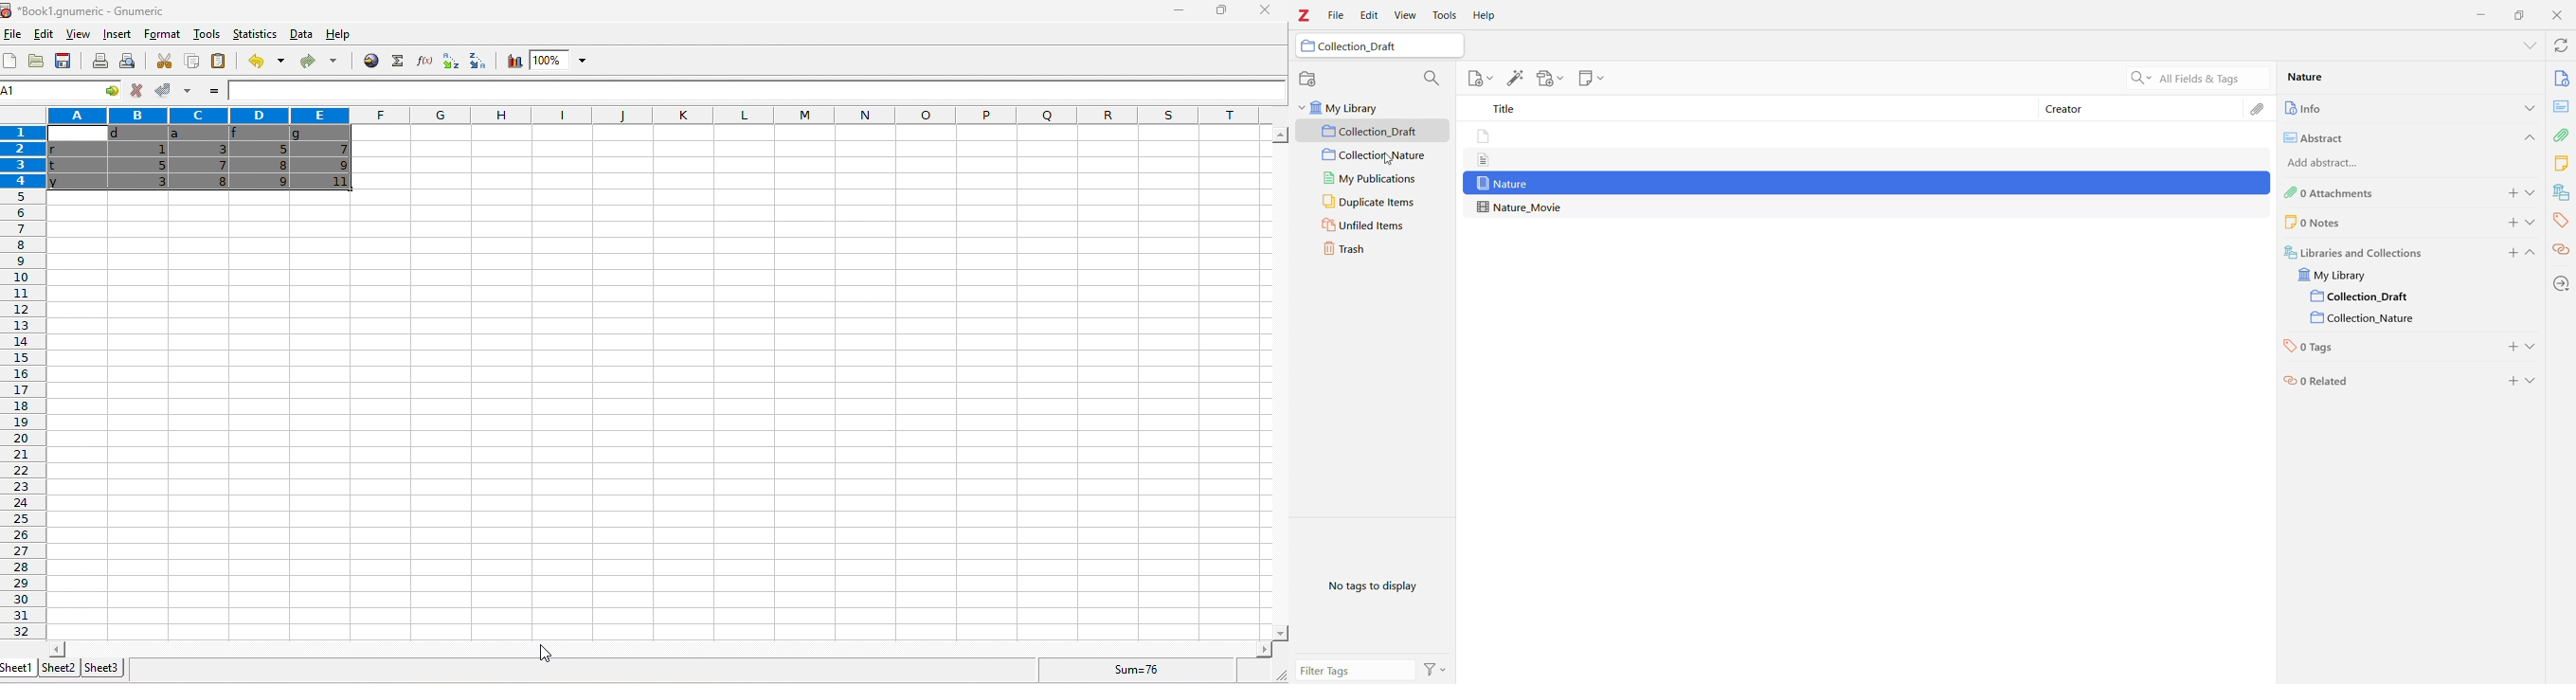  I want to click on Libraries and Collections, so click(2381, 251).